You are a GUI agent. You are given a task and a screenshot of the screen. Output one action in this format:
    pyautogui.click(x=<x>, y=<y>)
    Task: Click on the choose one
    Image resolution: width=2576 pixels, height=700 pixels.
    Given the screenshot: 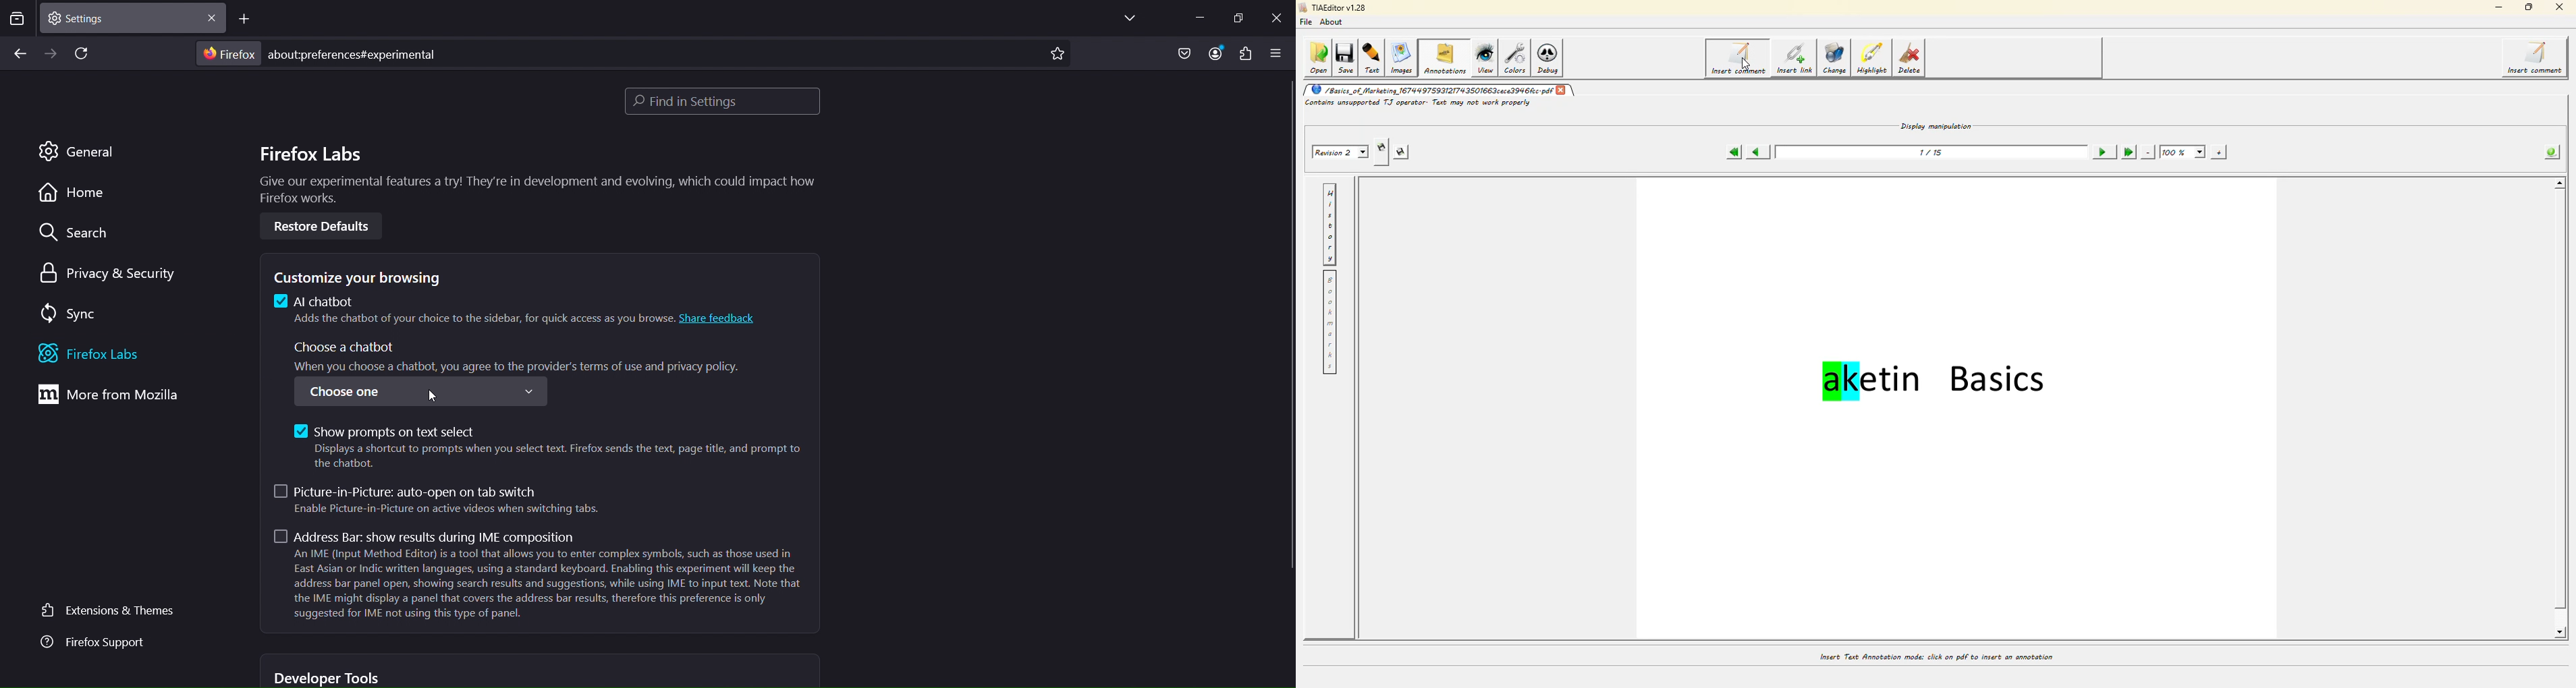 What is the action you would take?
    pyautogui.click(x=419, y=392)
    